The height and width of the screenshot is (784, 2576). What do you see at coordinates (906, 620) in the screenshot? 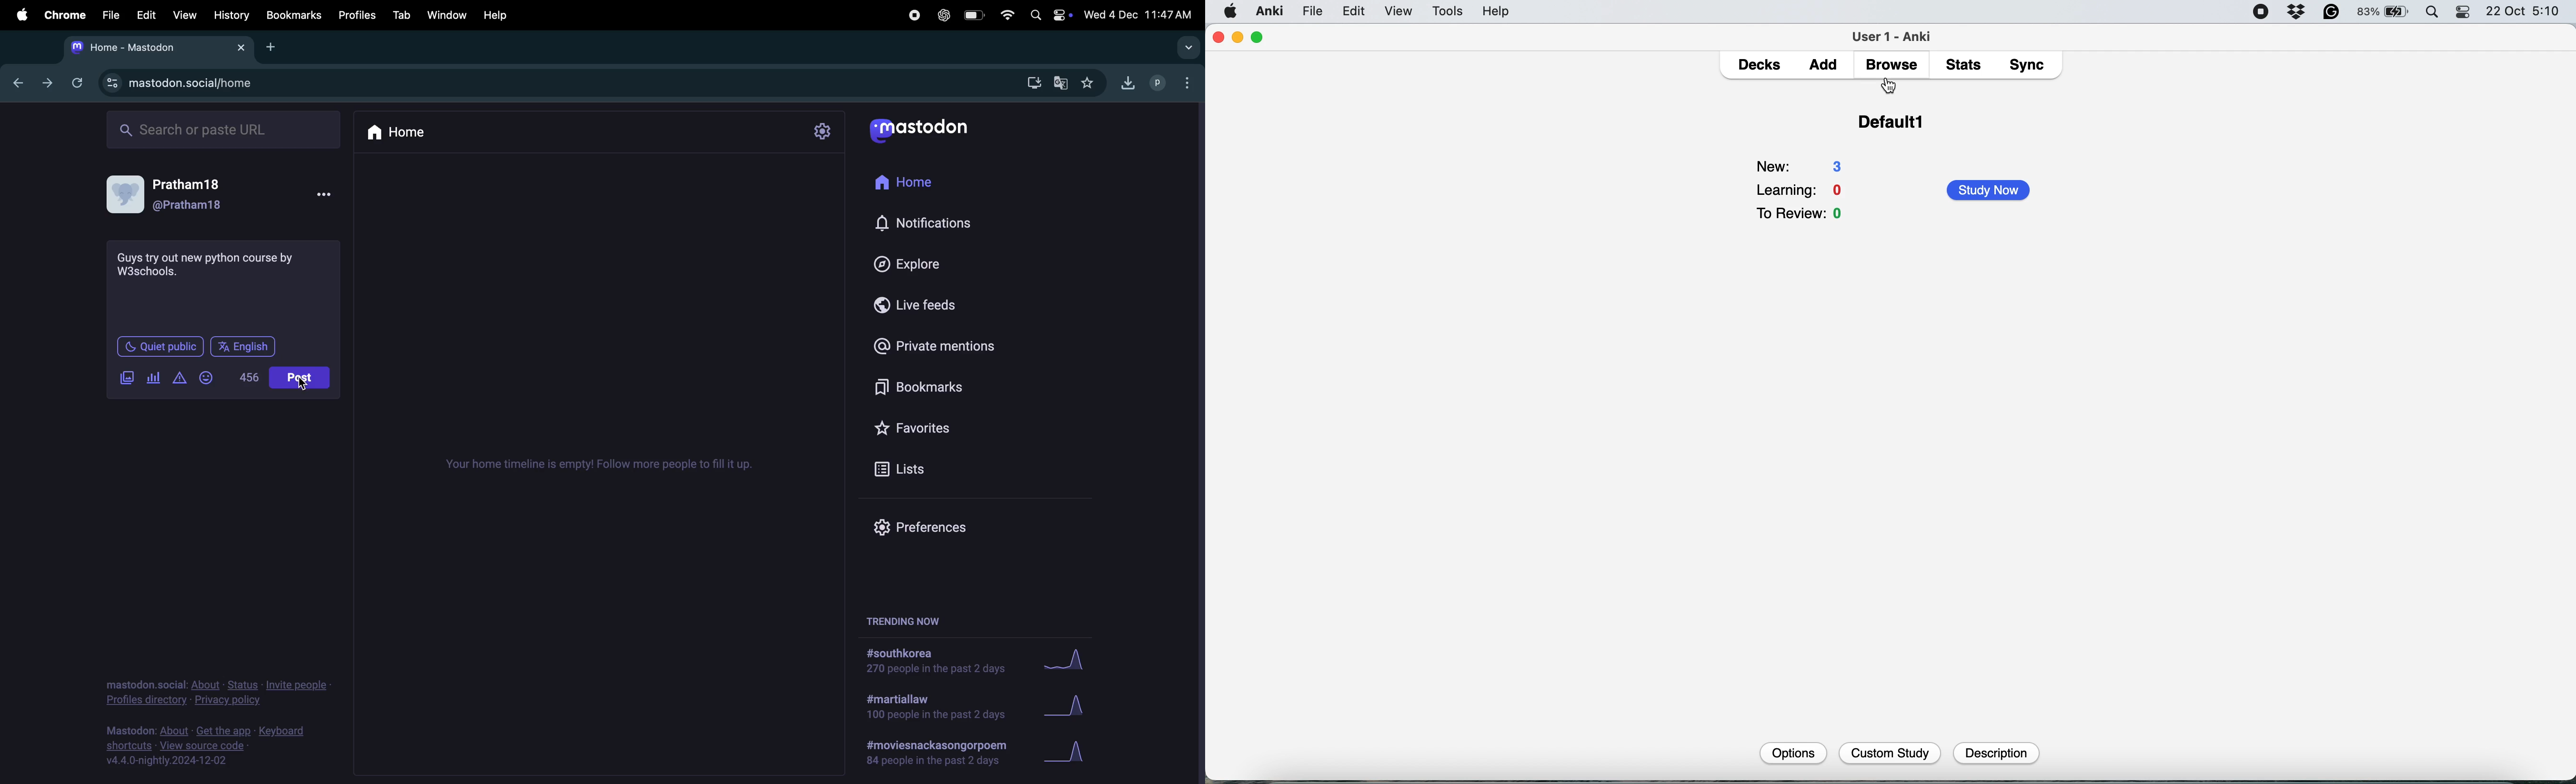
I see `trending now` at bounding box center [906, 620].